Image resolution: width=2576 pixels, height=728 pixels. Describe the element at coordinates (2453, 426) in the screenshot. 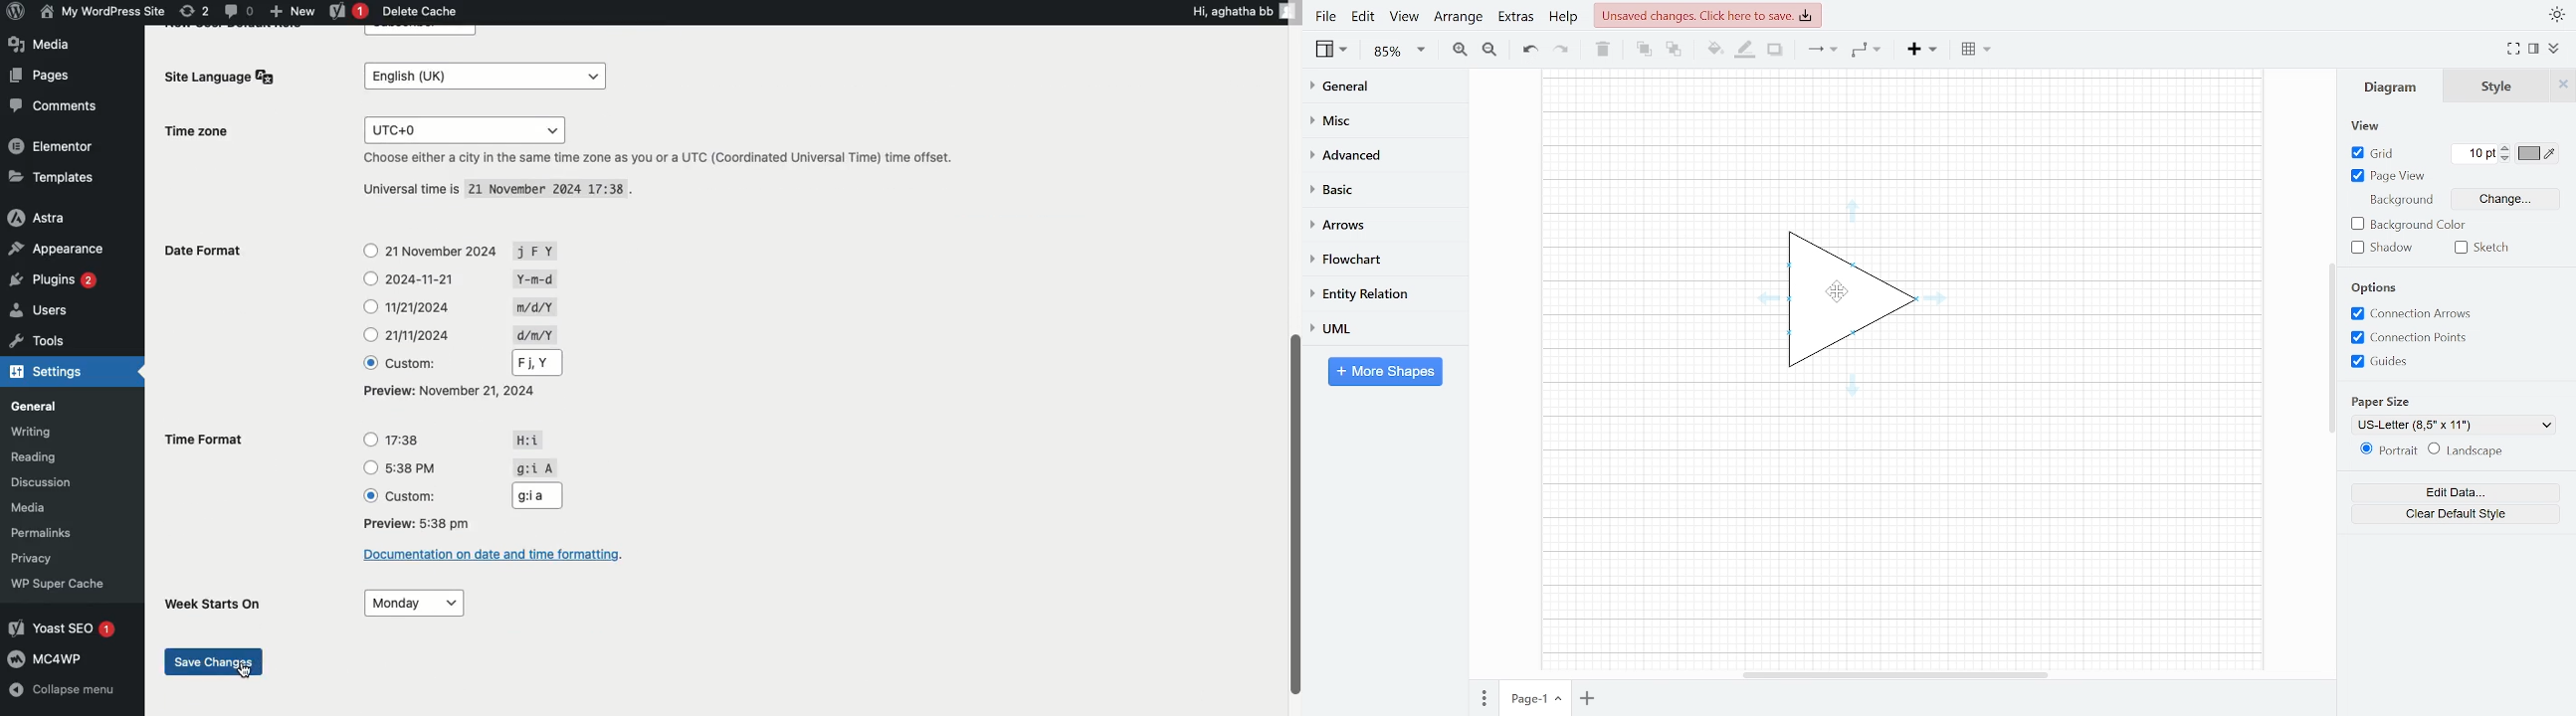

I see `Current paper size` at that location.